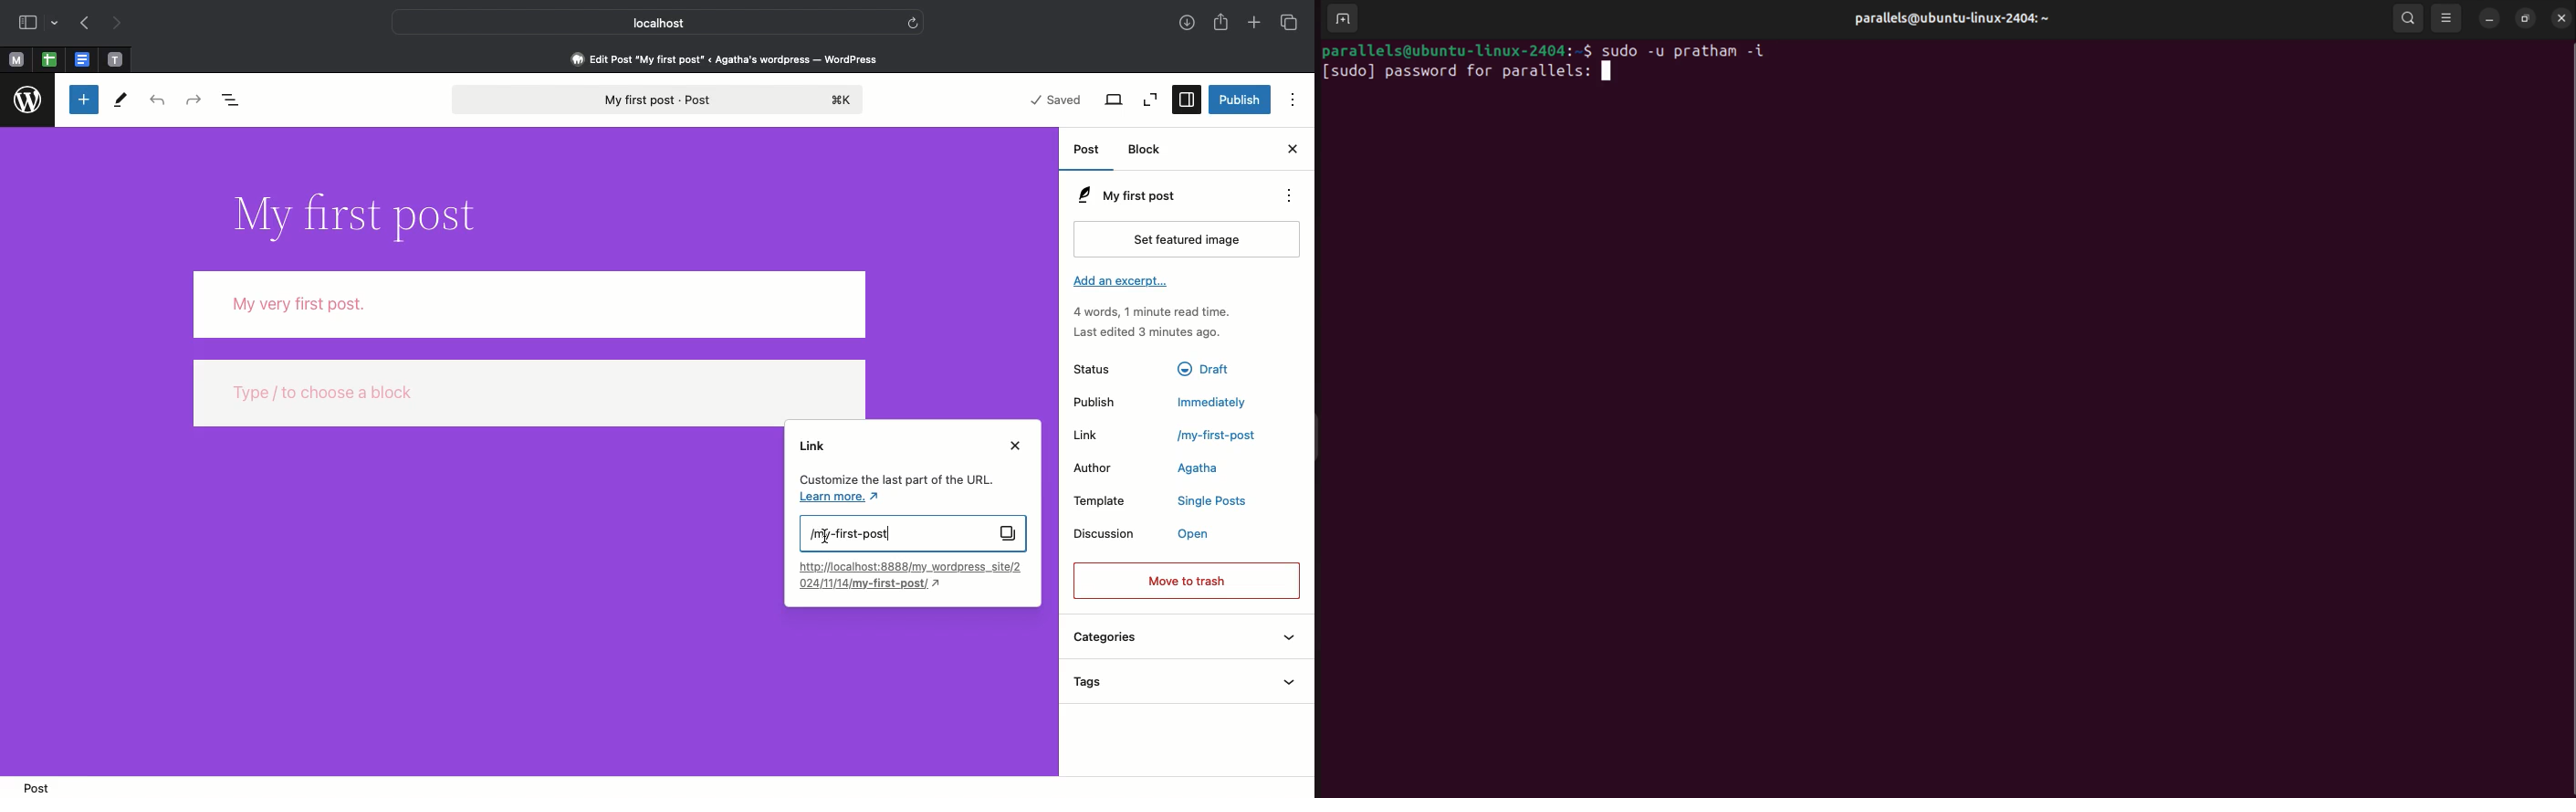 This screenshot has height=812, width=2576. Describe the element at coordinates (83, 24) in the screenshot. I see `Previous page` at that location.